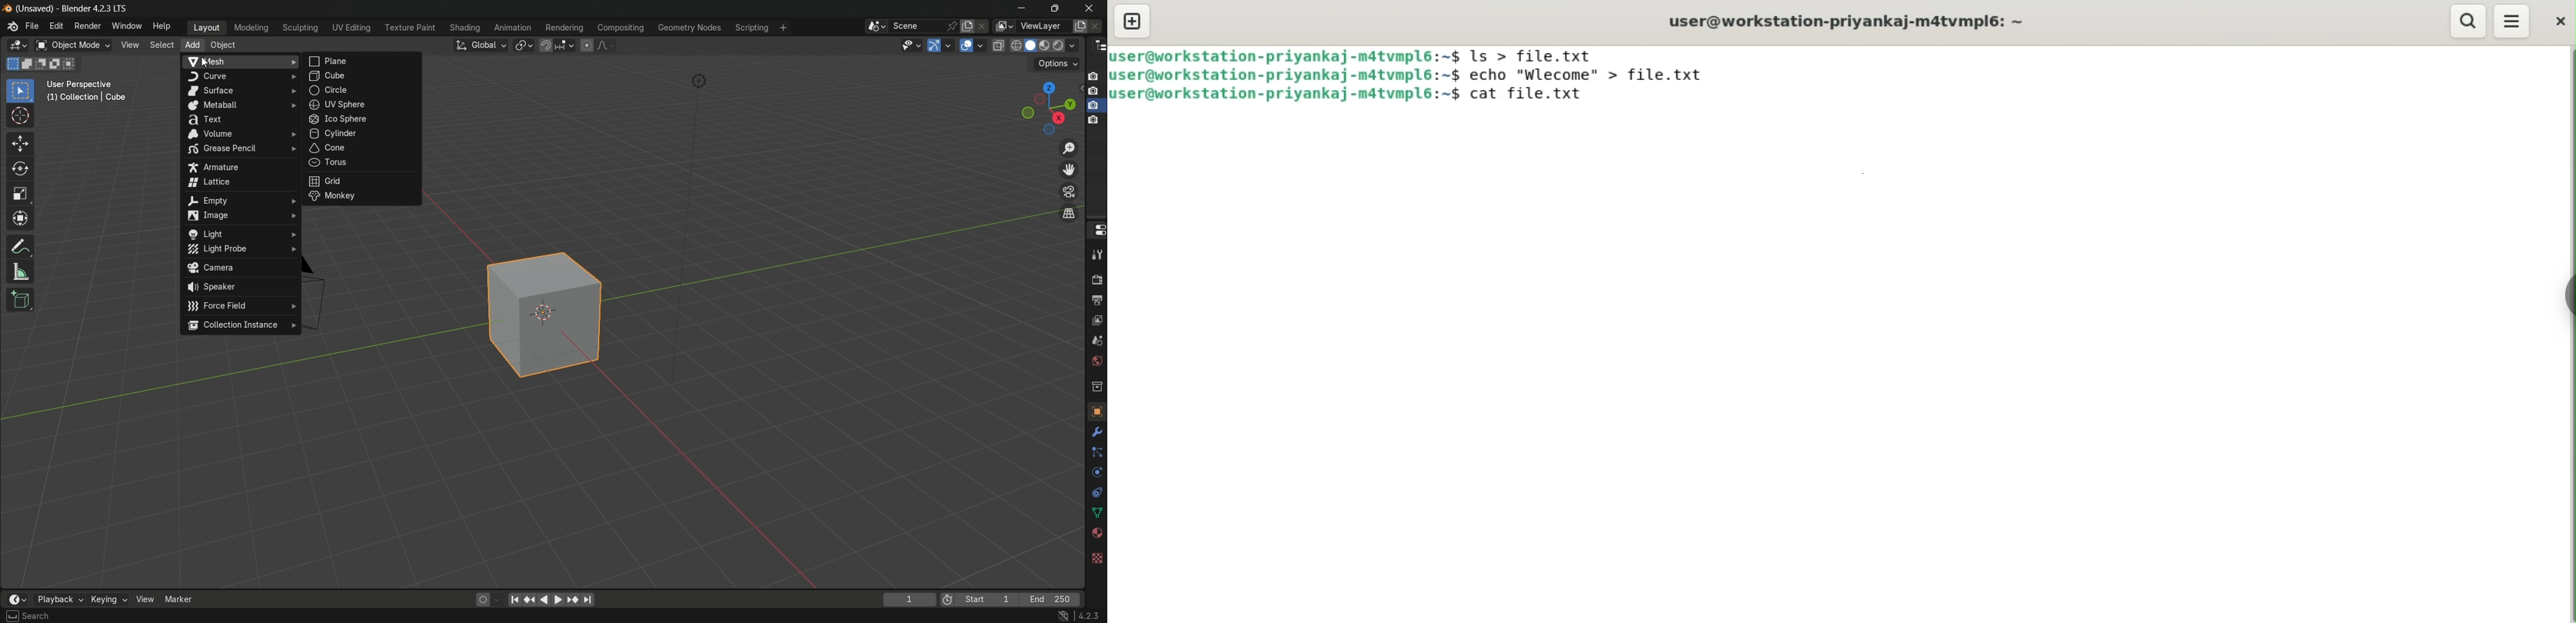 The height and width of the screenshot is (644, 2576). Describe the element at coordinates (966, 46) in the screenshot. I see `show overlay` at that location.